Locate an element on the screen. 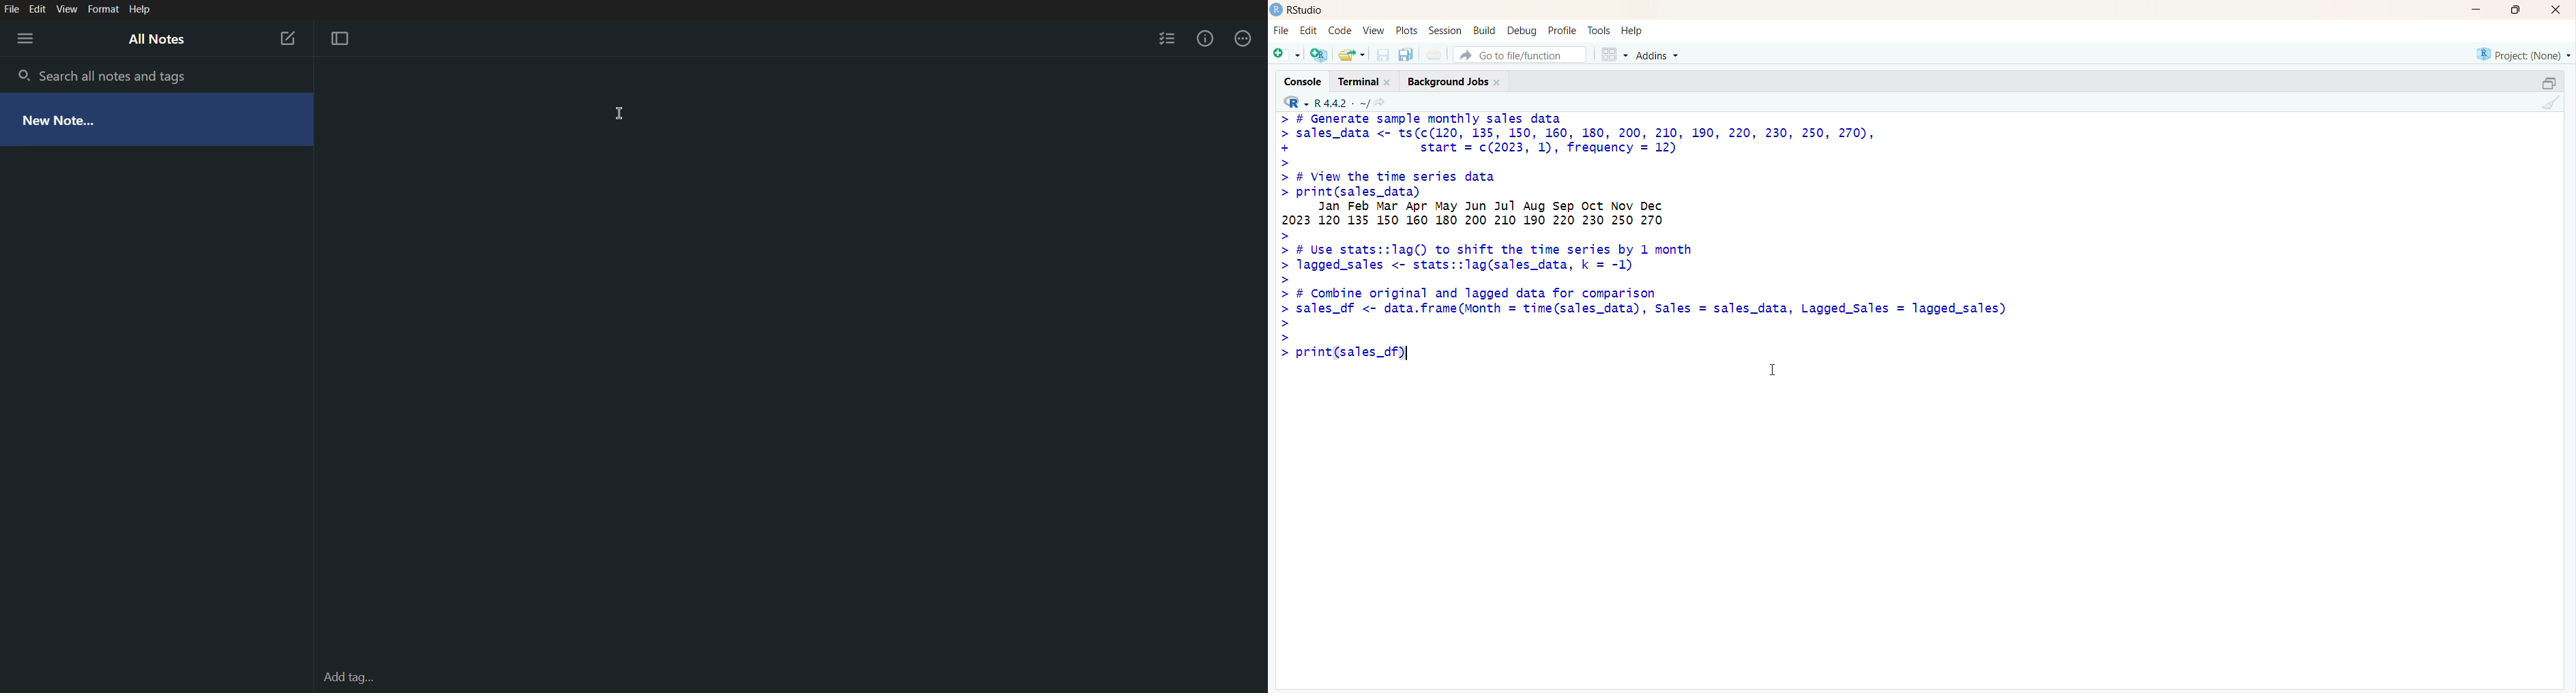 Image resolution: width=2576 pixels, height=700 pixels. create a new project is located at coordinates (1320, 55).